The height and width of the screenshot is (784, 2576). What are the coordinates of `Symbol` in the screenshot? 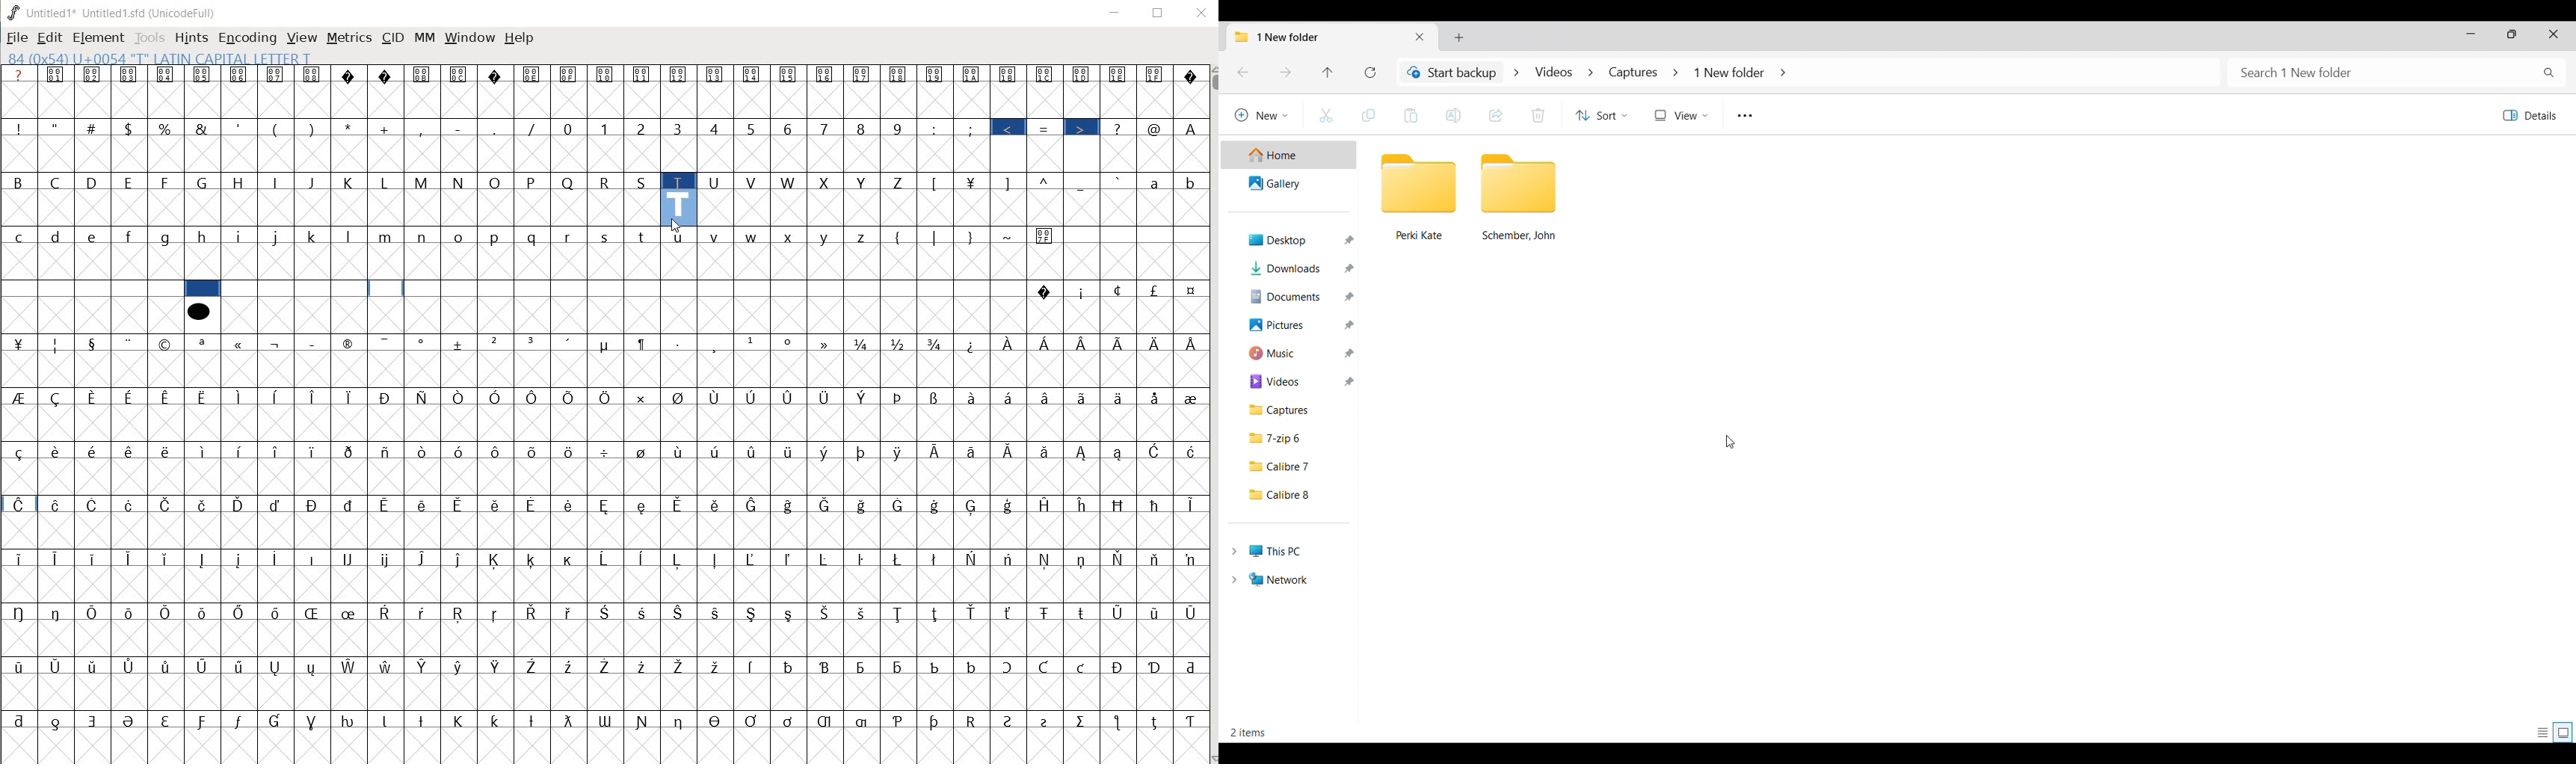 It's located at (1188, 559).